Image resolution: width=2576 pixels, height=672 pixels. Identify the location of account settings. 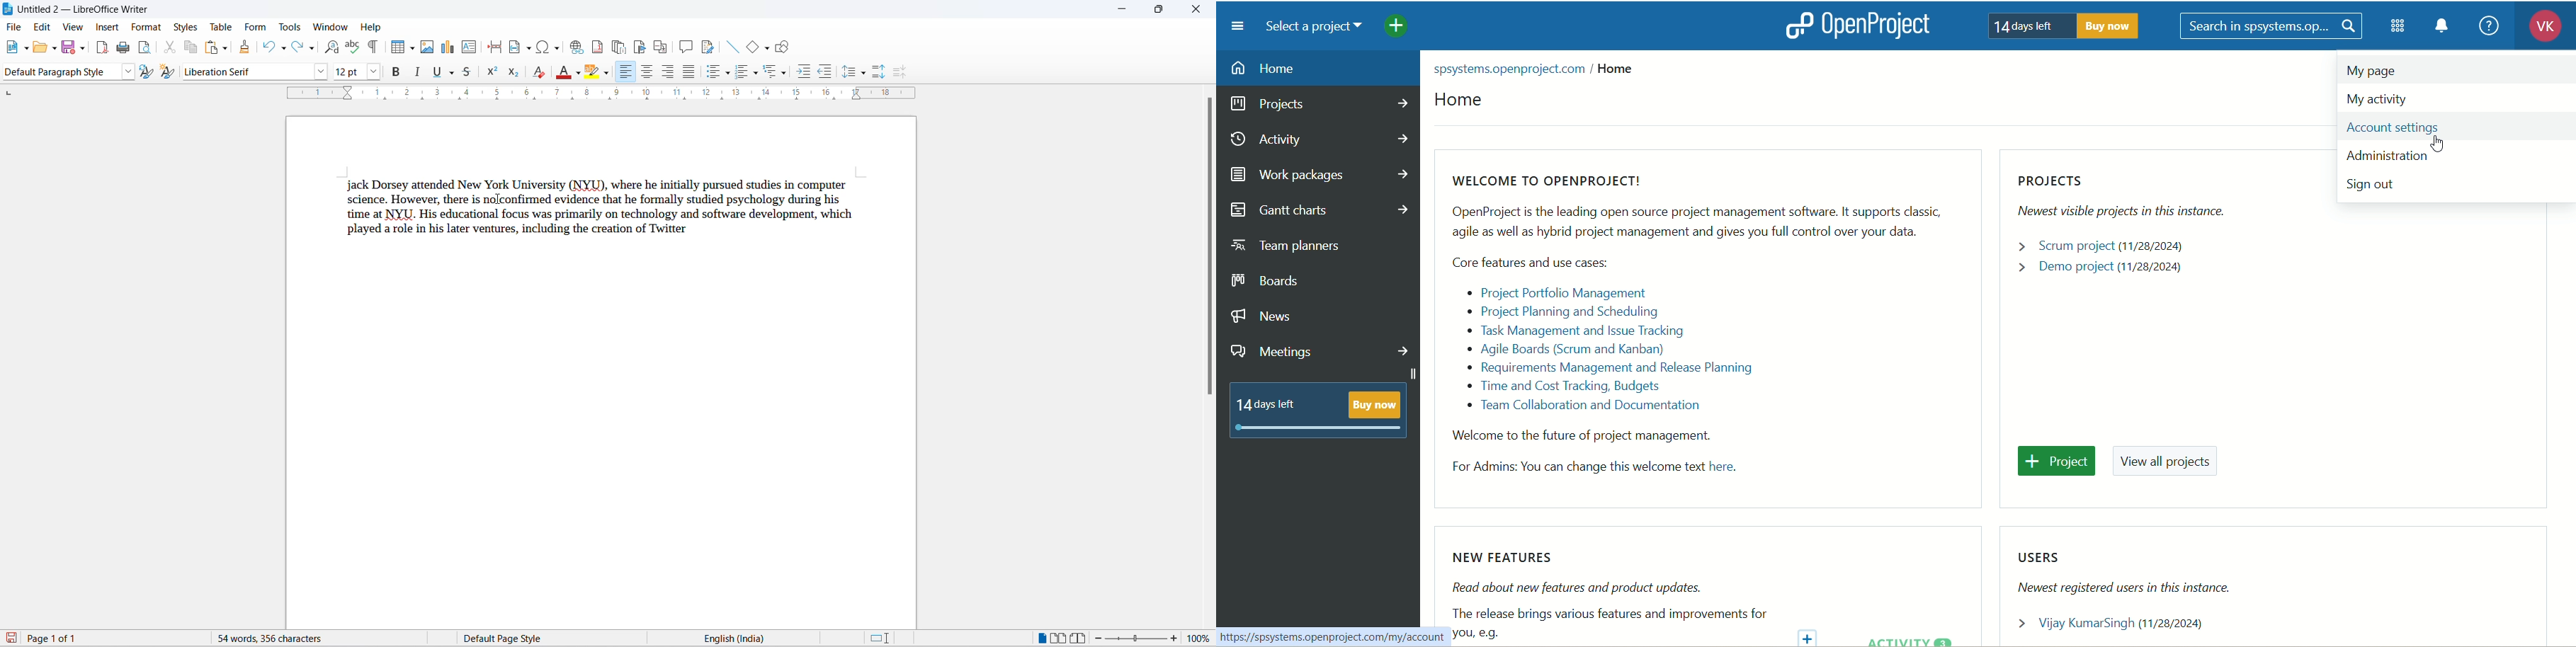
(2401, 127).